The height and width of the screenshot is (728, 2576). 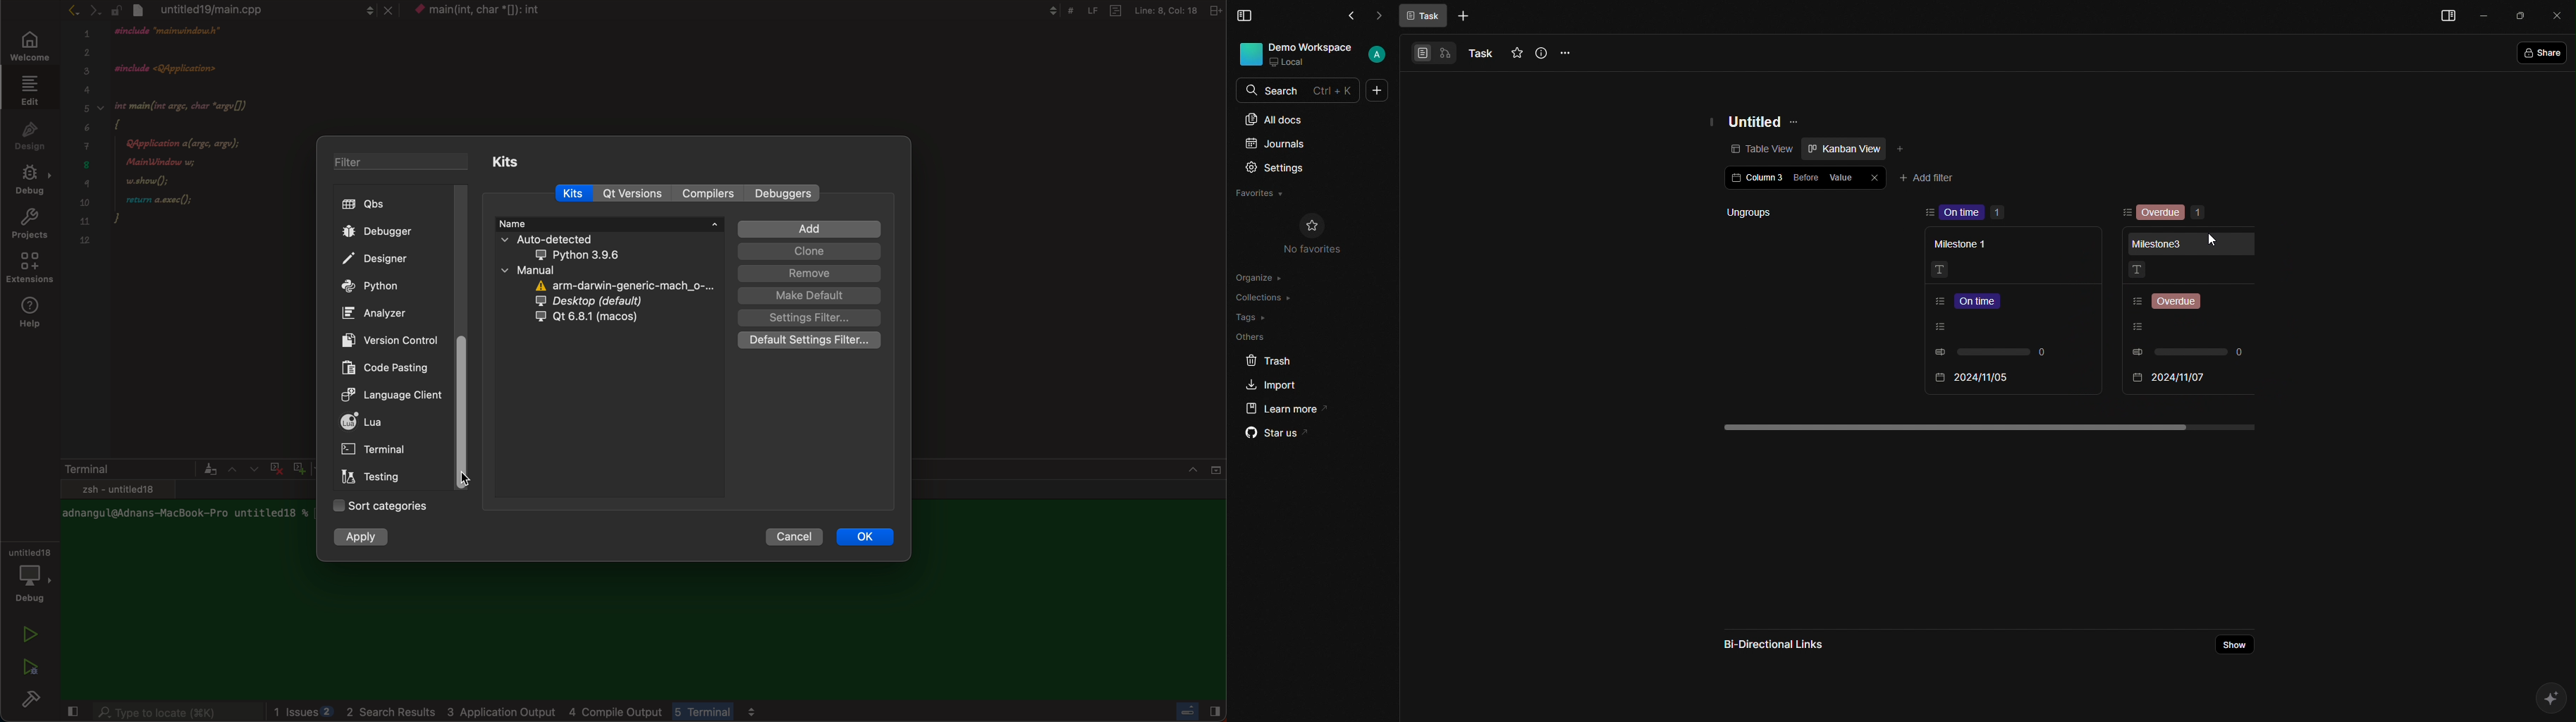 What do you see at coordinates (810, 274) in the screenshot?
I see `remove` at bounding box center [810, 274].